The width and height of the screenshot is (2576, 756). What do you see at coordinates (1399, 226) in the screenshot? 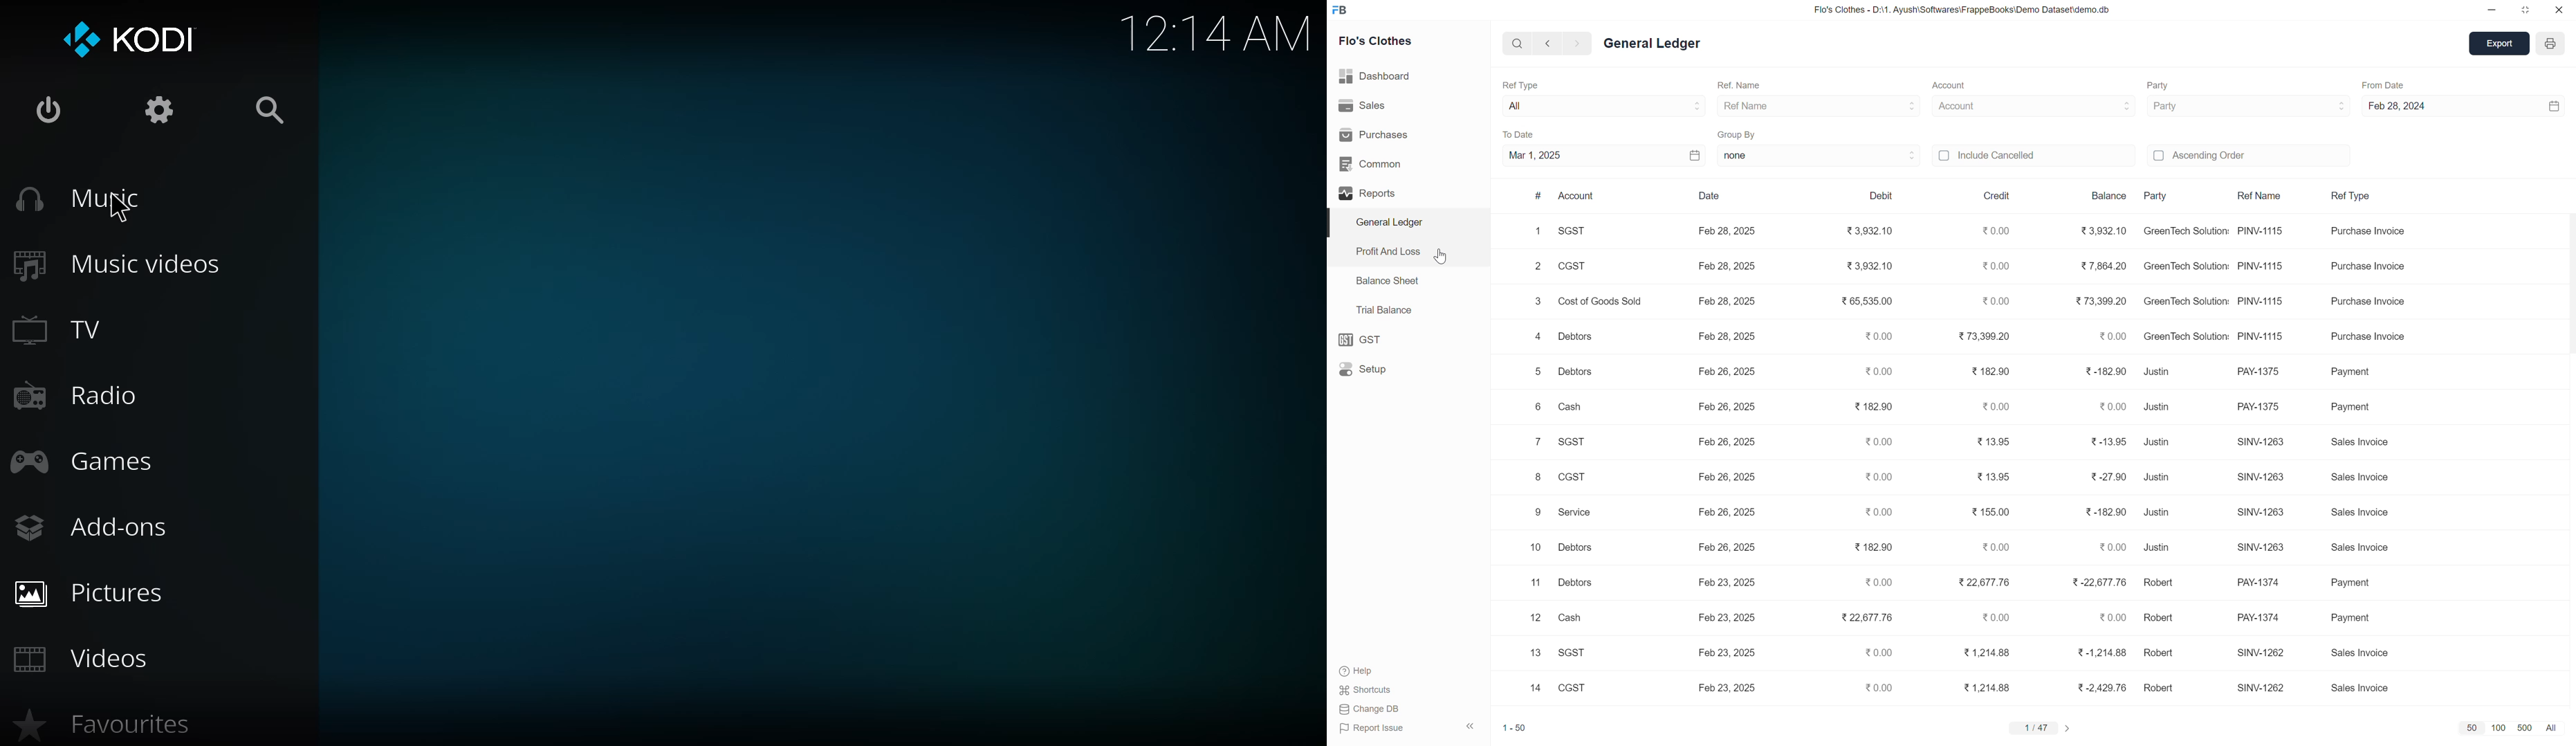
I see `General Ledger` at bounding box center [1399, 226].